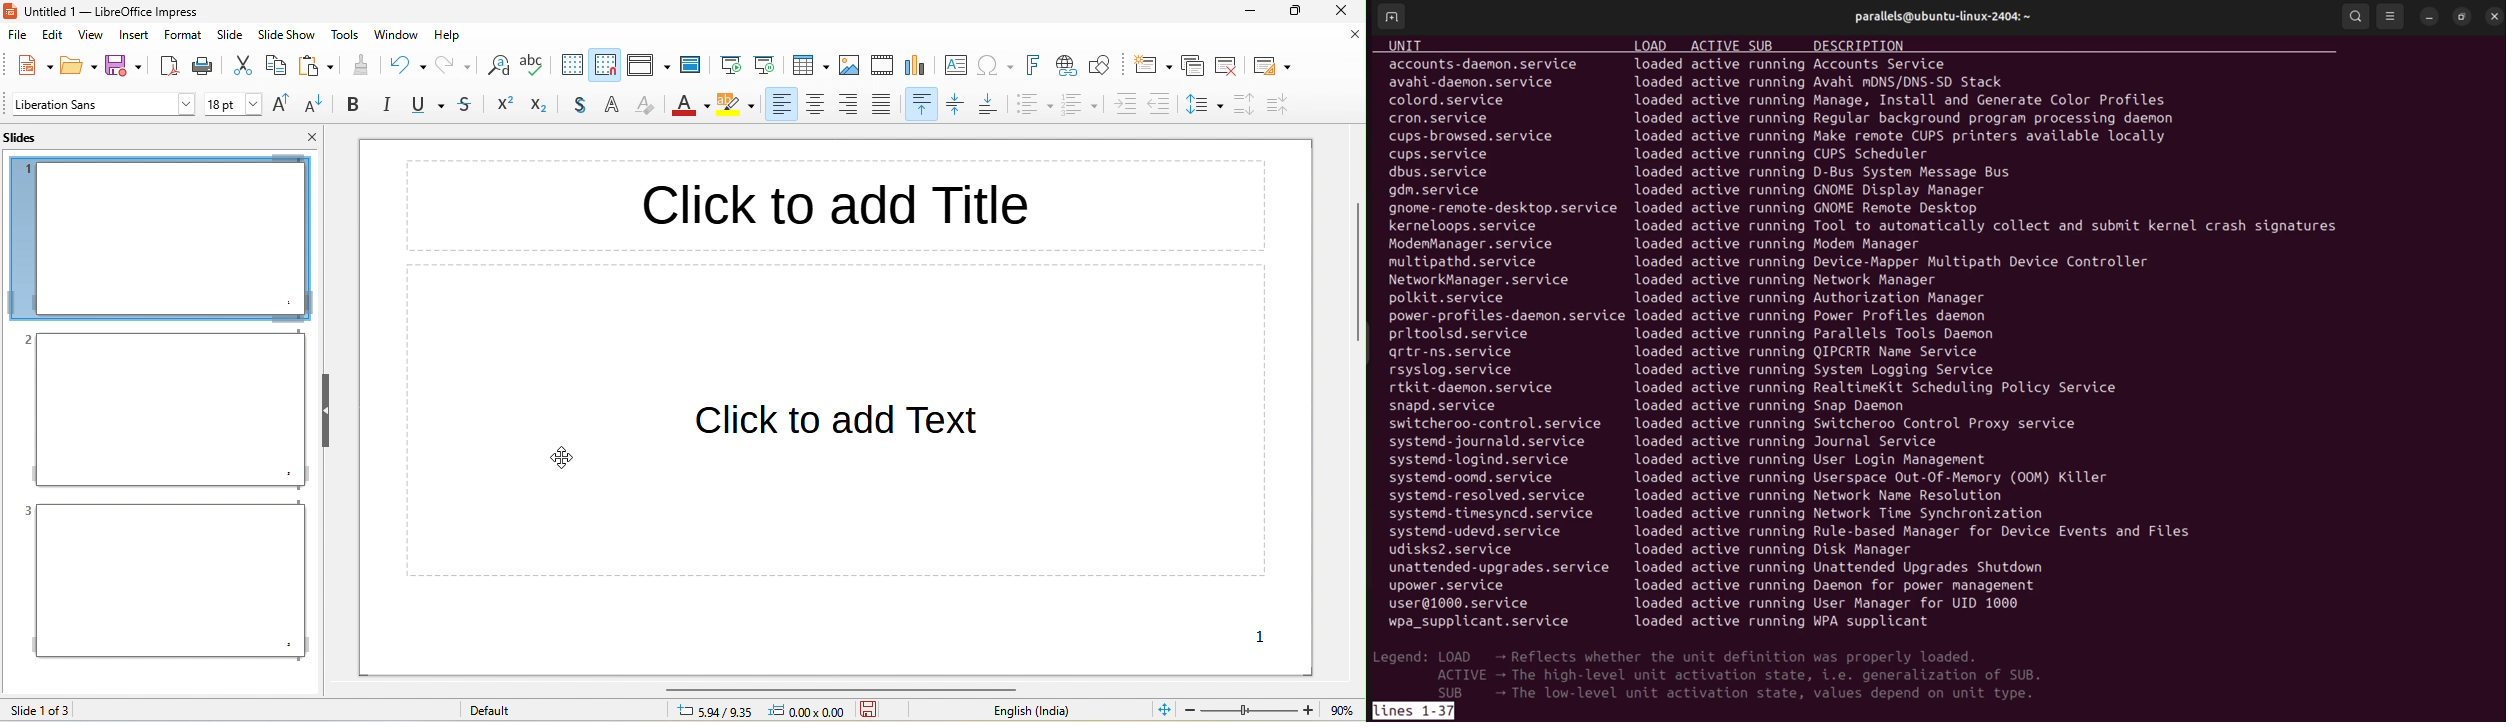 The height and width of the screenshot is (728, 2520). I want to click on active running , so click(1822, 156).